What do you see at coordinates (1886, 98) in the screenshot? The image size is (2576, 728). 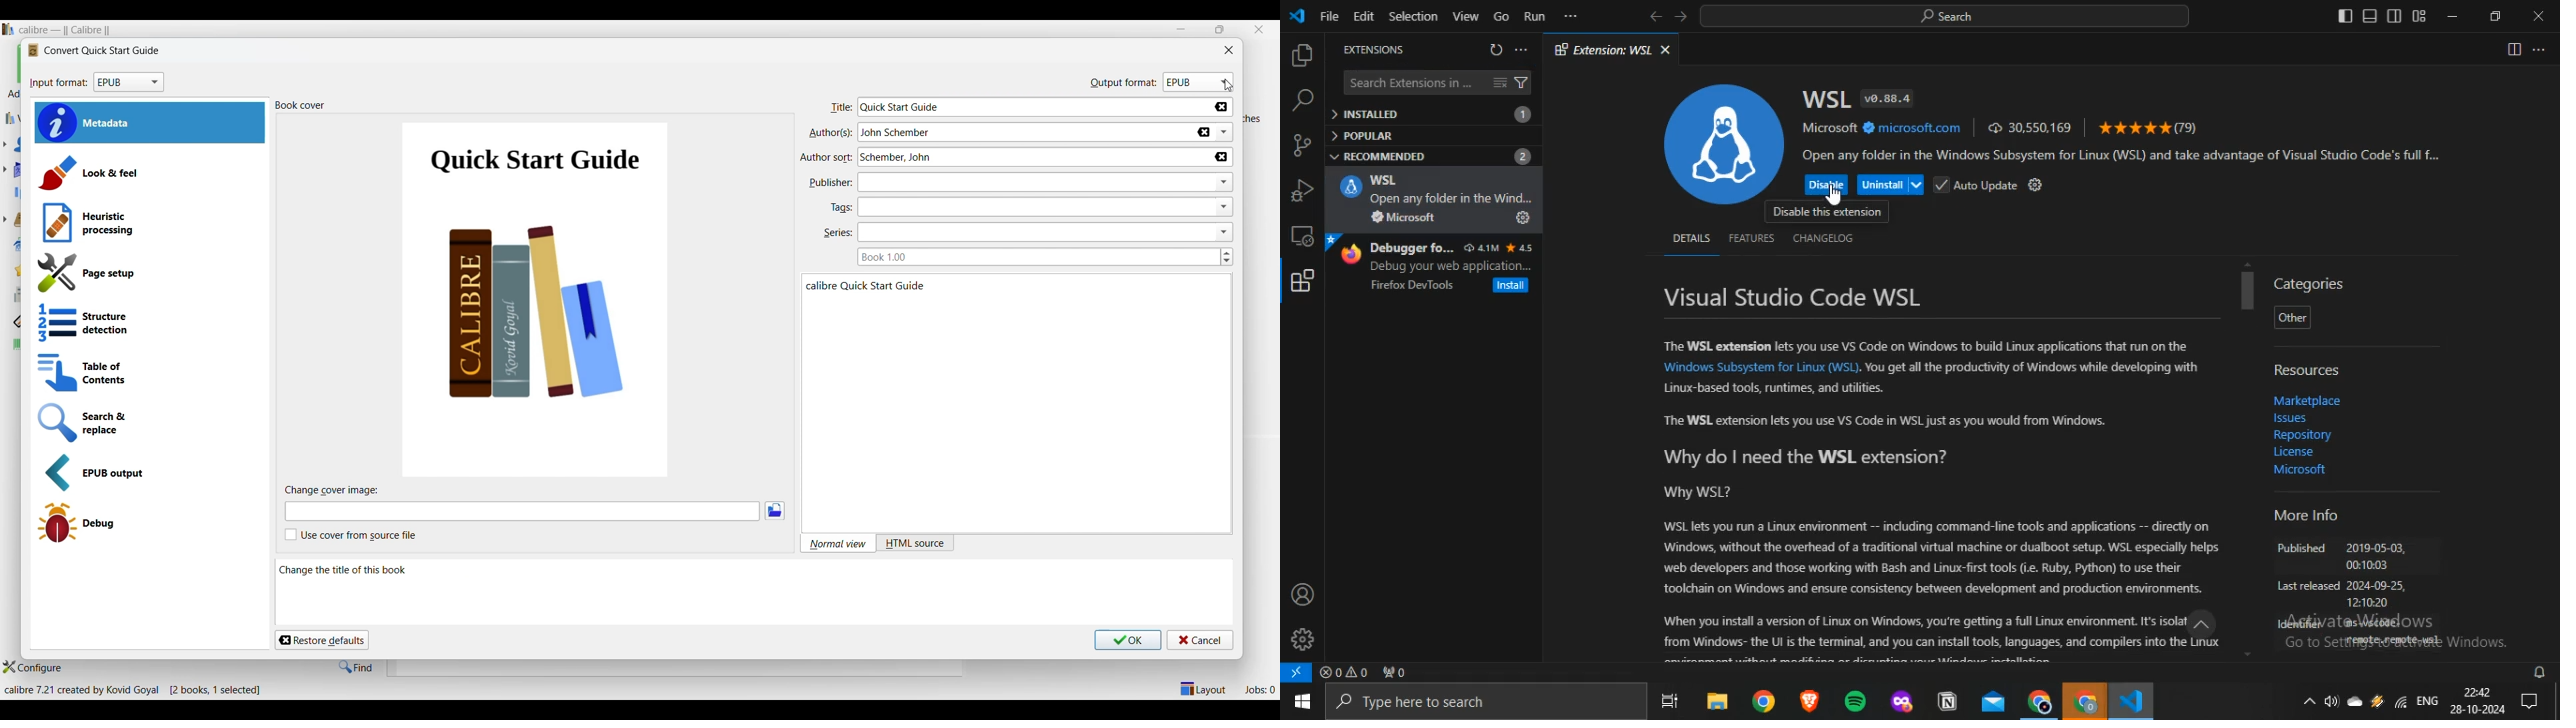 I see `v0.88.4` at bounding box center [1886, 98].